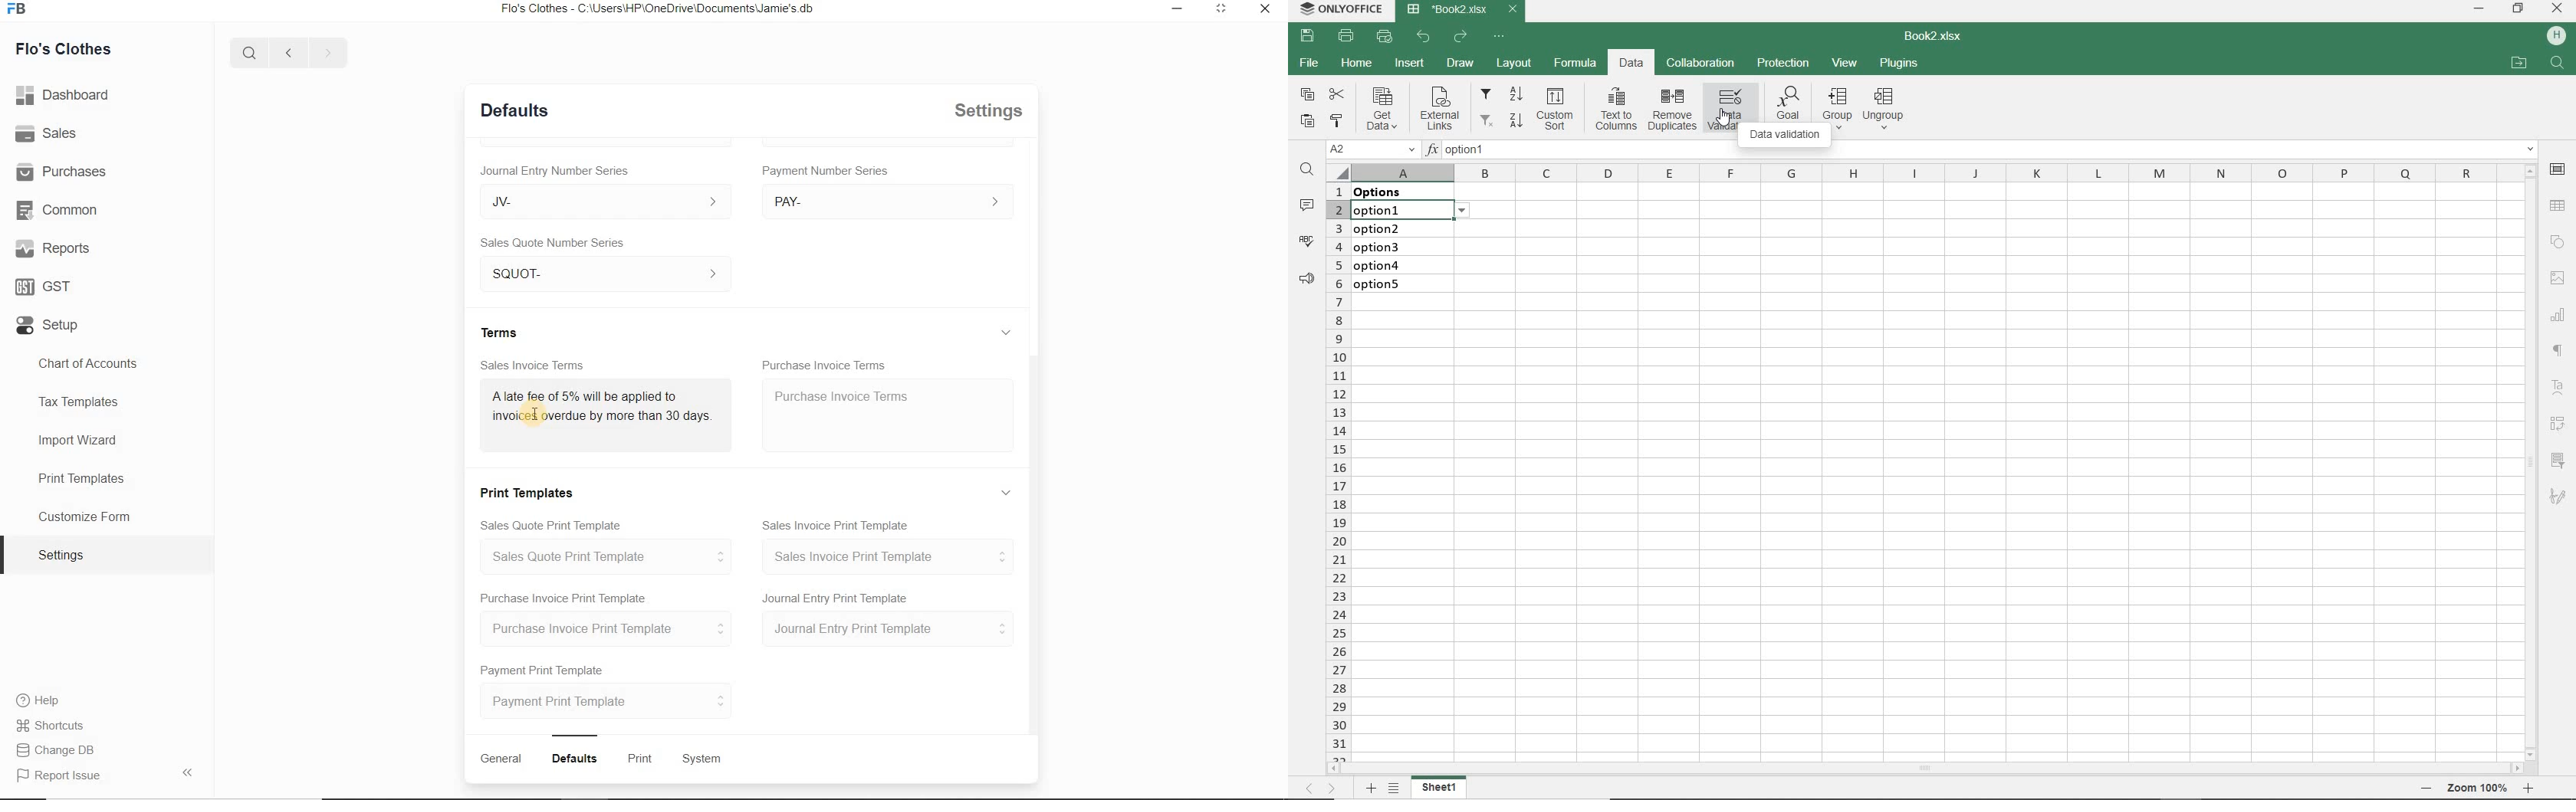 This screenshot has height=812, width=2576. What do you see at coordinates (662, 10) in the screenshot?
I see `Flo's Clothes - C:\Users\HP\OneDrive\Documents\Jamie's.db` at bounding box center [662, 10].